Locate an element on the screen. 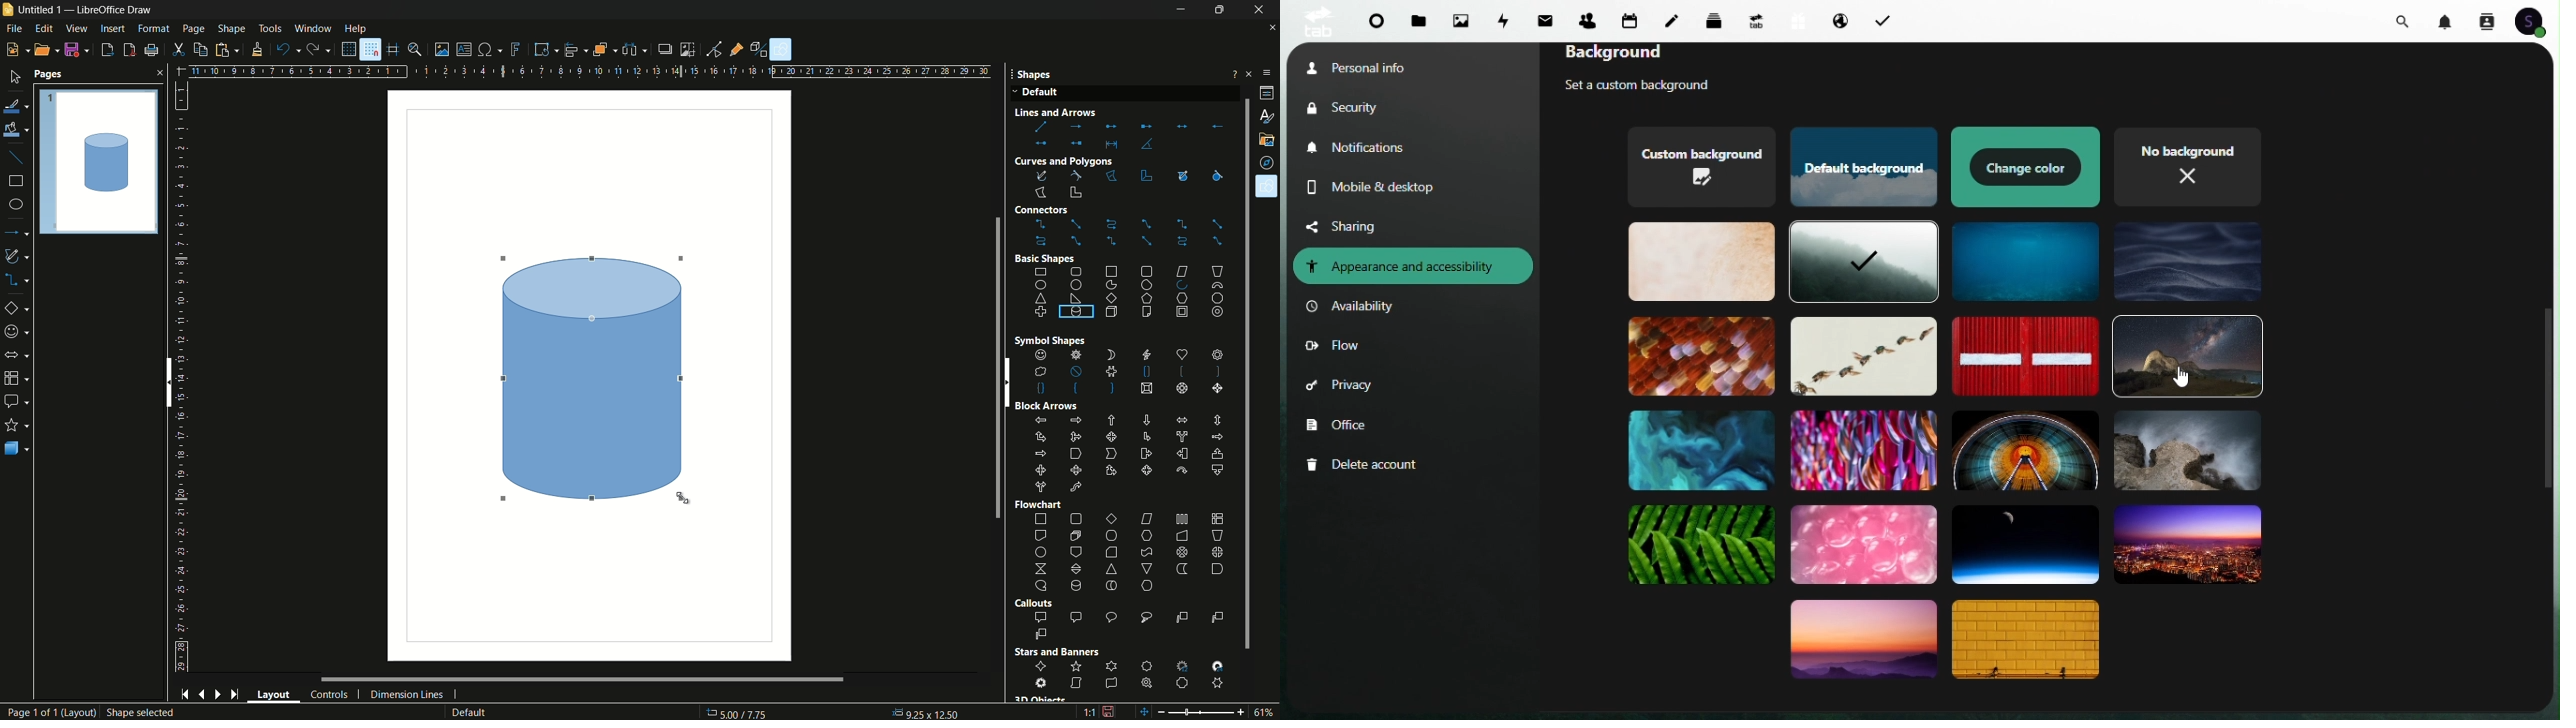 The image size is (2576, 728). cut is located at coordinates (181, 49).